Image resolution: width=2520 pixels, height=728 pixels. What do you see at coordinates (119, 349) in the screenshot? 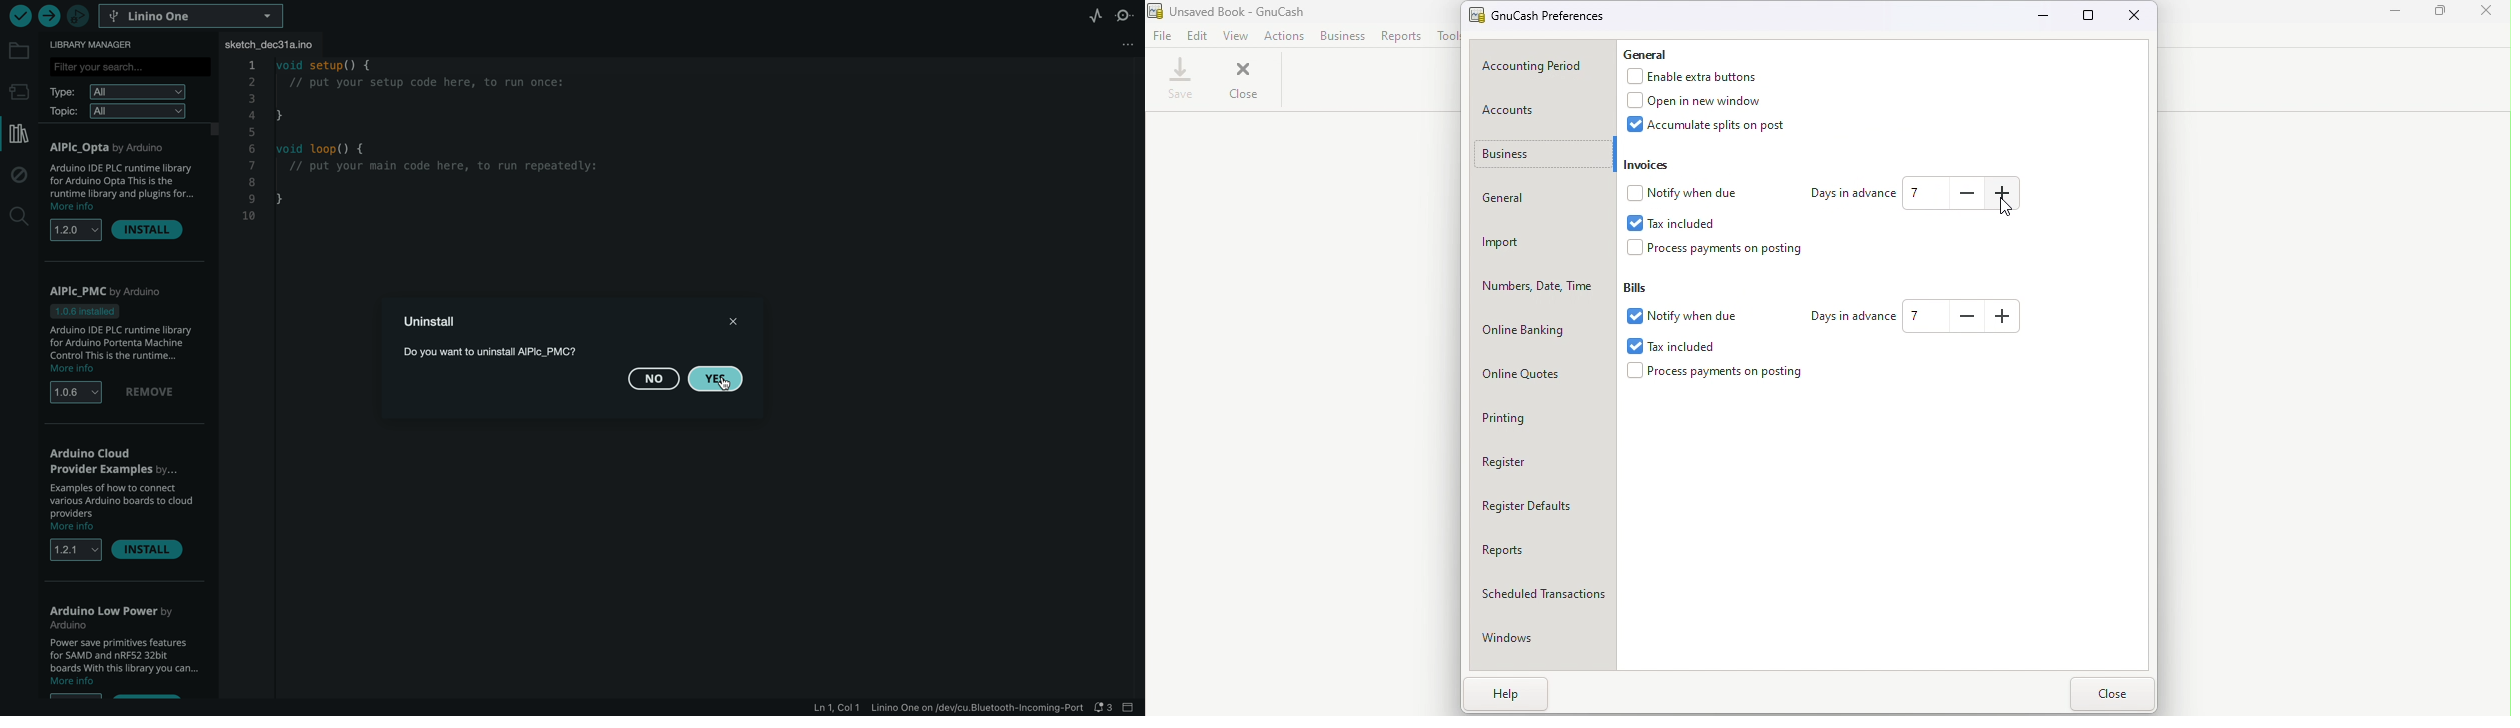
I see `description` at bounding box center [119, 349].